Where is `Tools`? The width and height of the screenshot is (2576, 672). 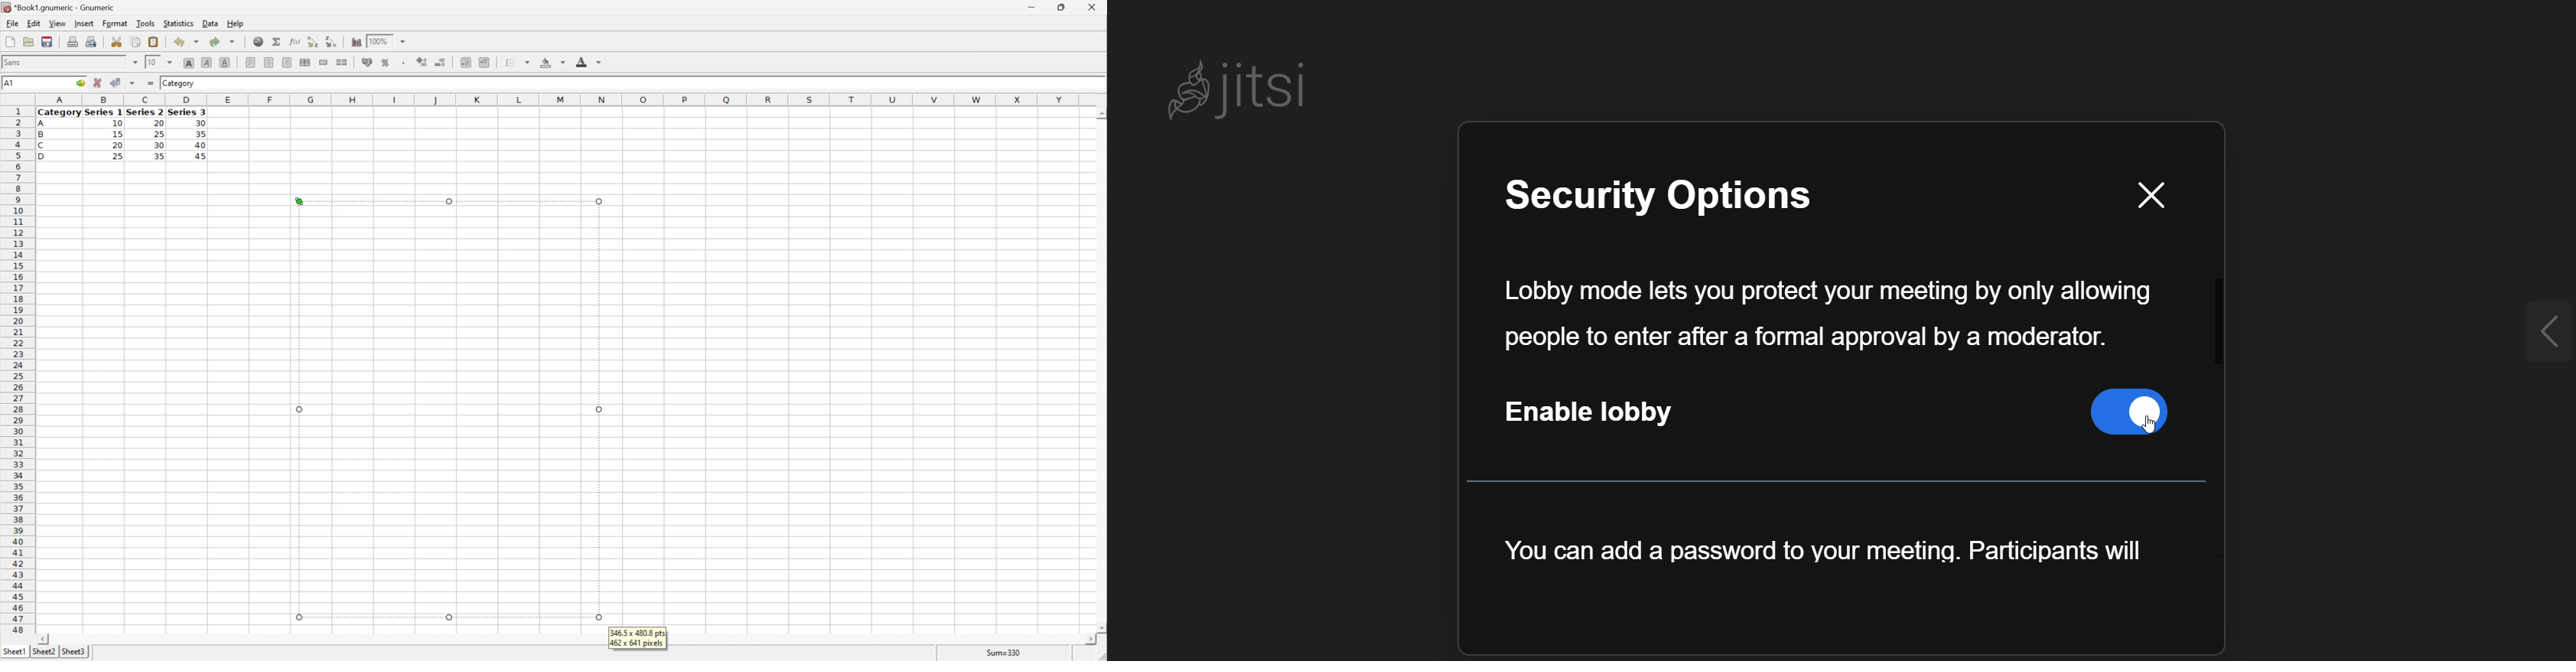 Tools is located at coordinates (145, 22).